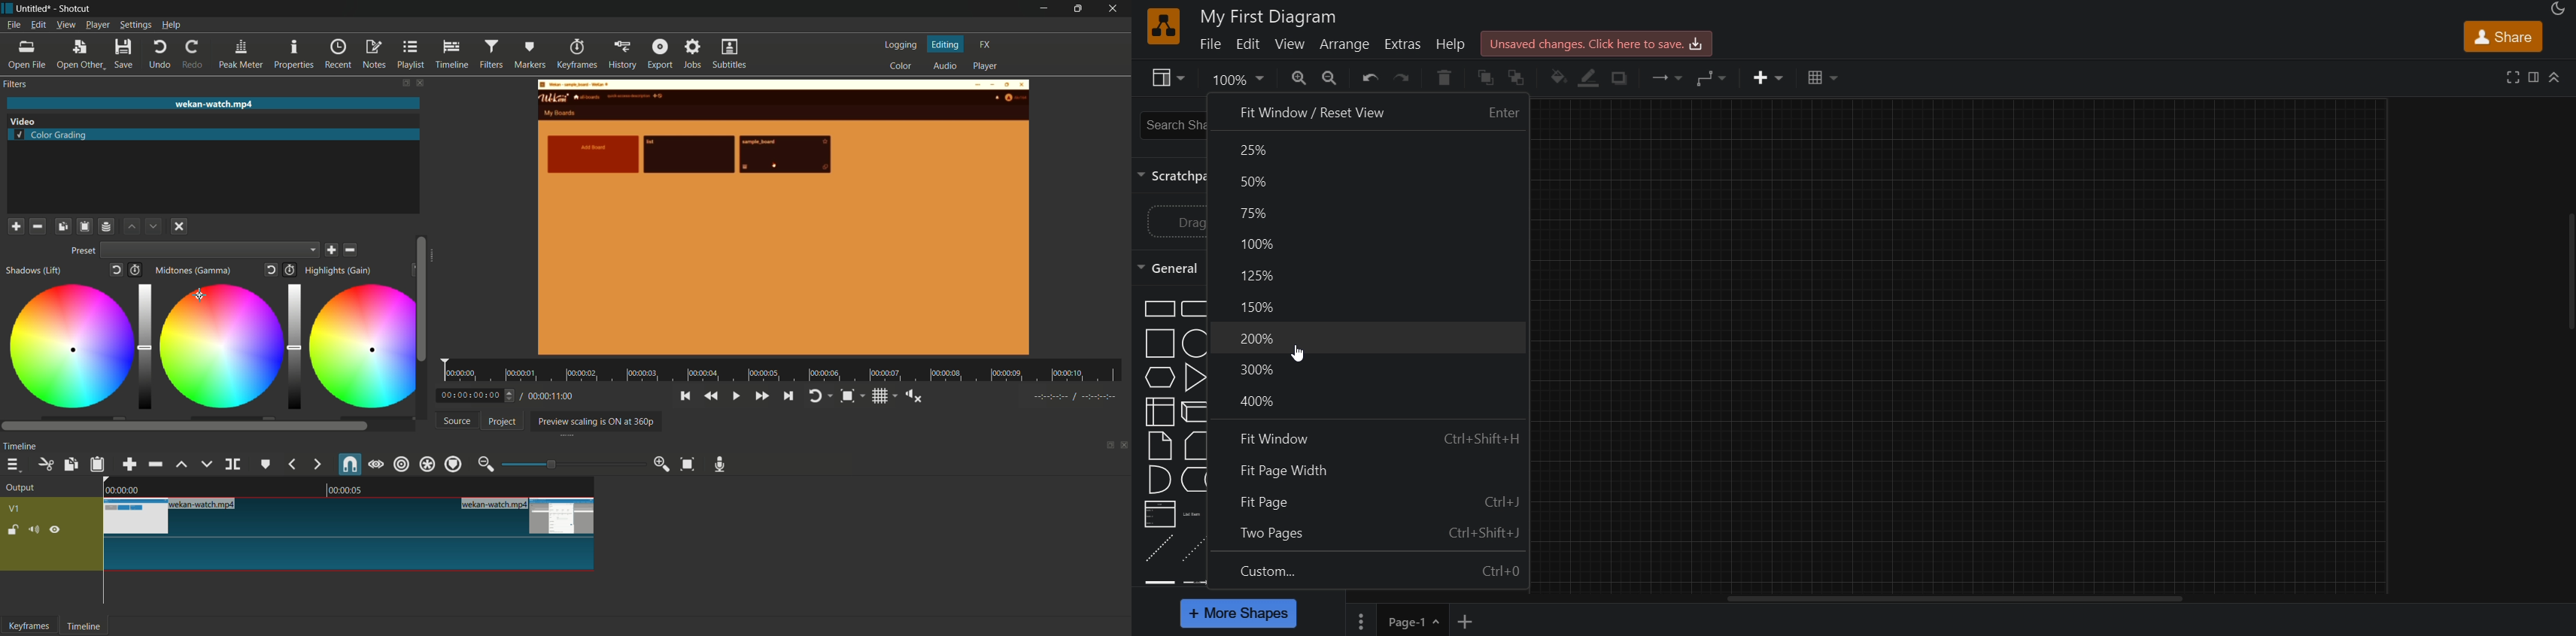 The height and width of the screenshot is (644, 2576). Describe the element at coordinates (193, 270) in the screenshot. I see `midtones(gamma)` at that location.